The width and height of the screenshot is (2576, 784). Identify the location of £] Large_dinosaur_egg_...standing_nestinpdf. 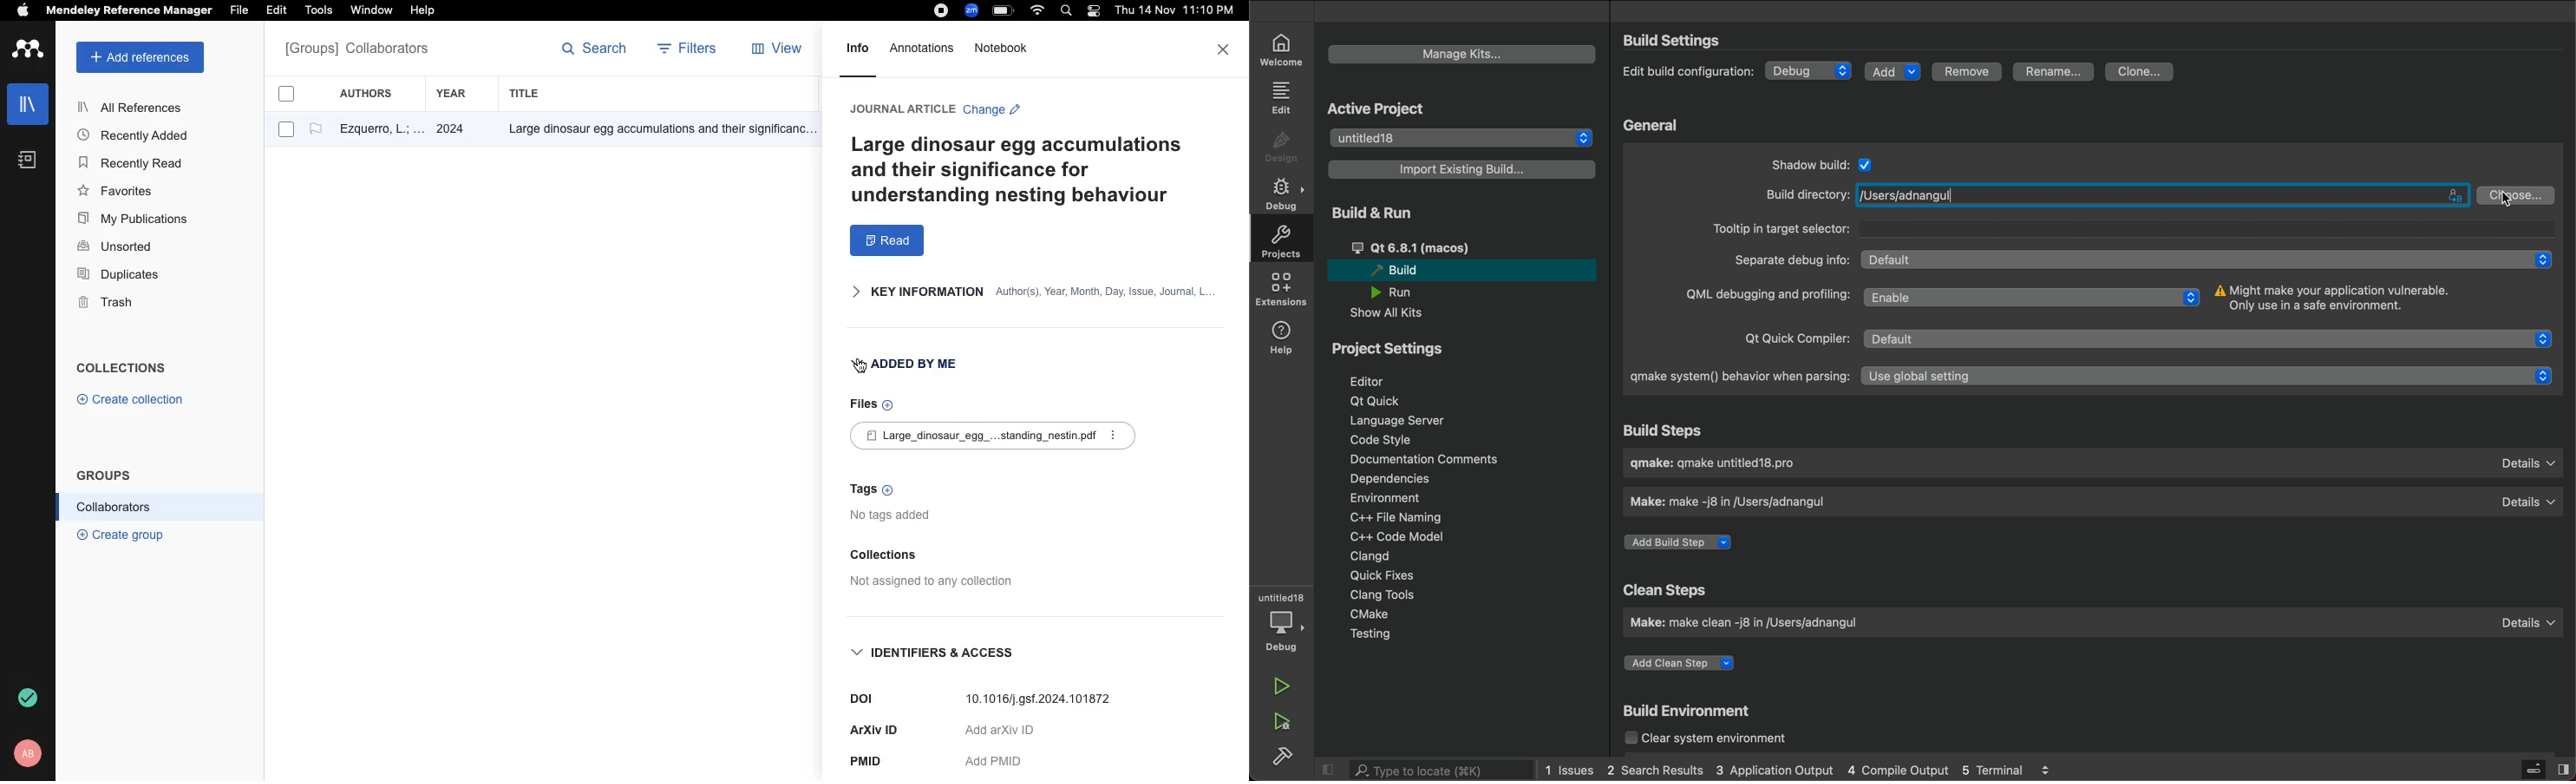
(991, 436).